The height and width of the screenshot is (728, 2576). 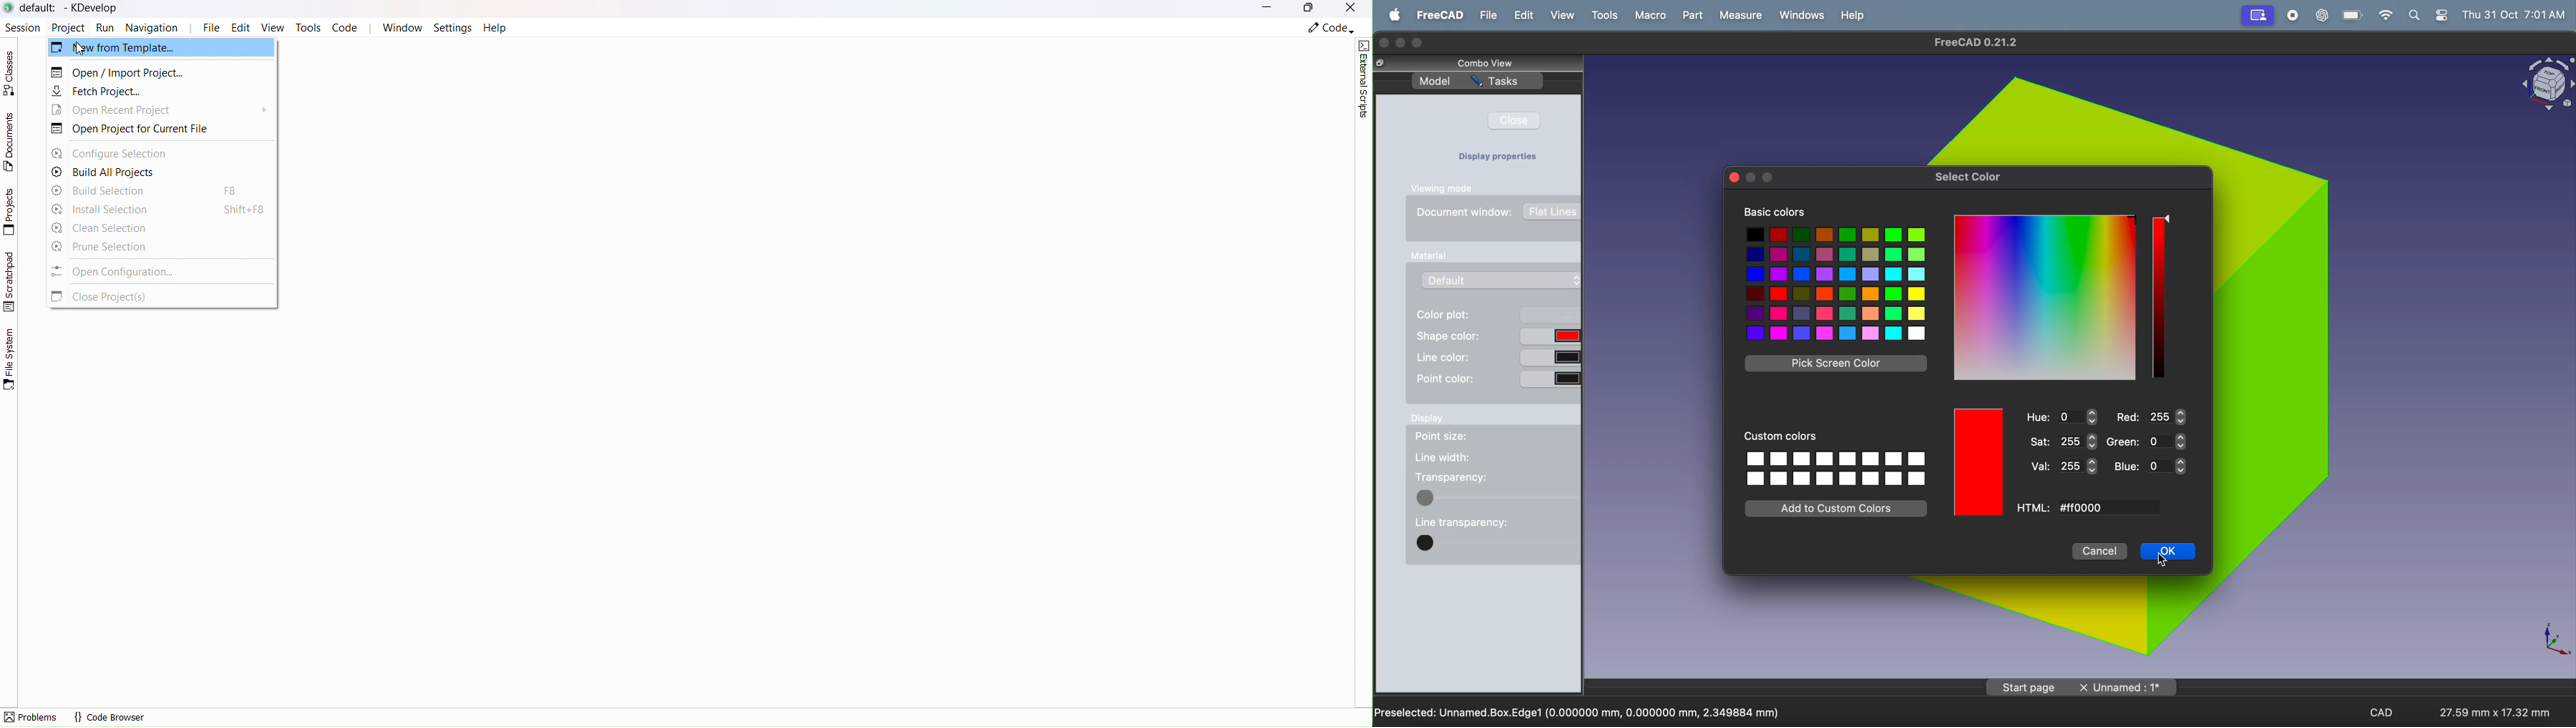 I want to click on ok, so click(x=2167, y=553).